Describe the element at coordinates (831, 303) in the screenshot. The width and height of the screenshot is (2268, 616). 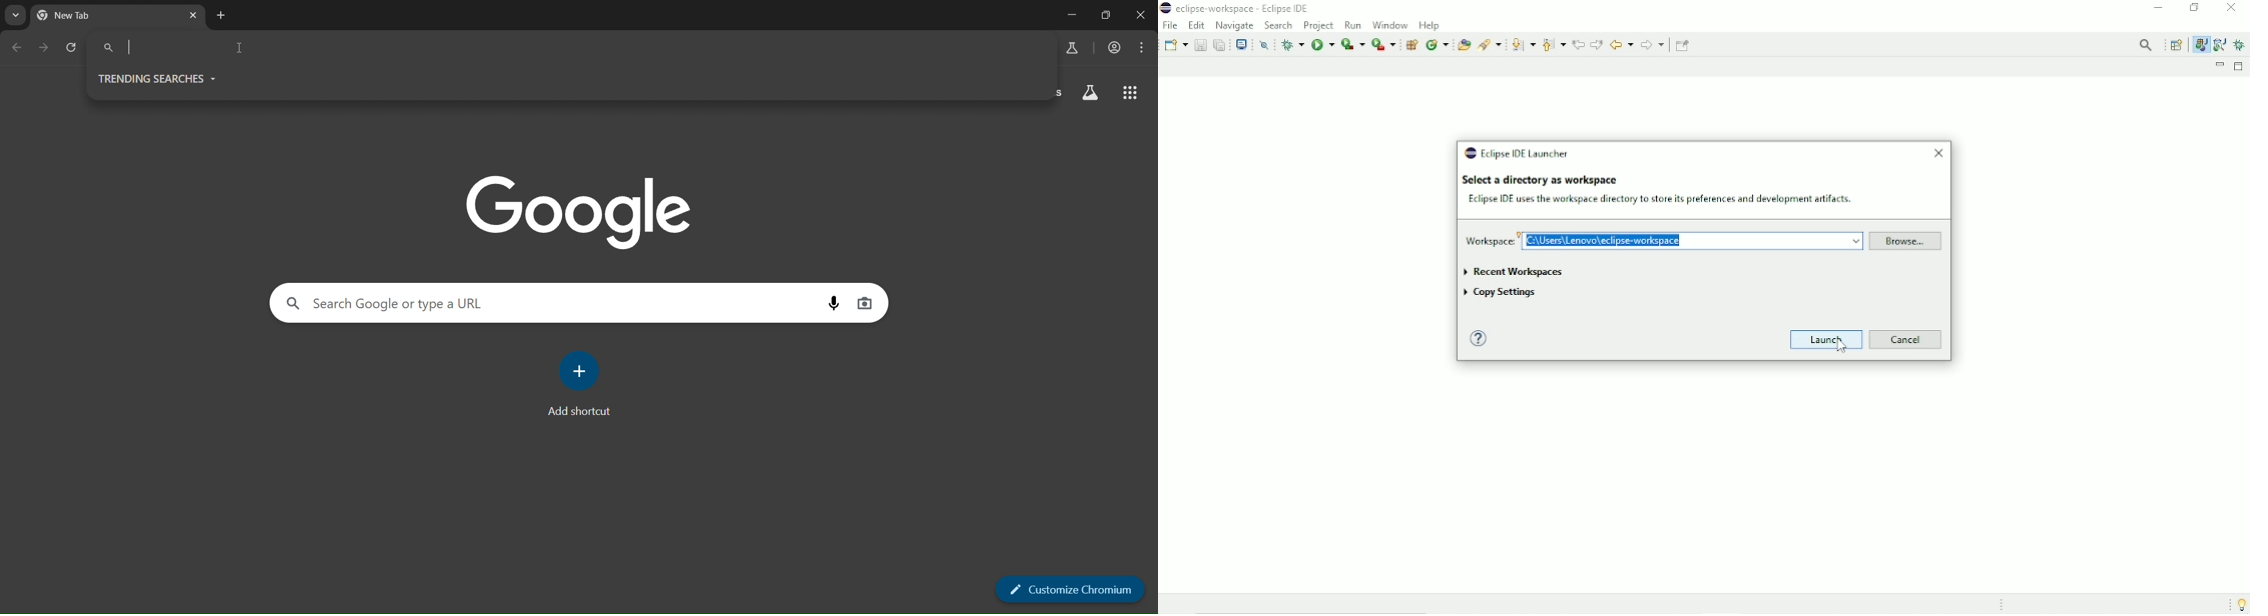
I see `voice search` at that location.